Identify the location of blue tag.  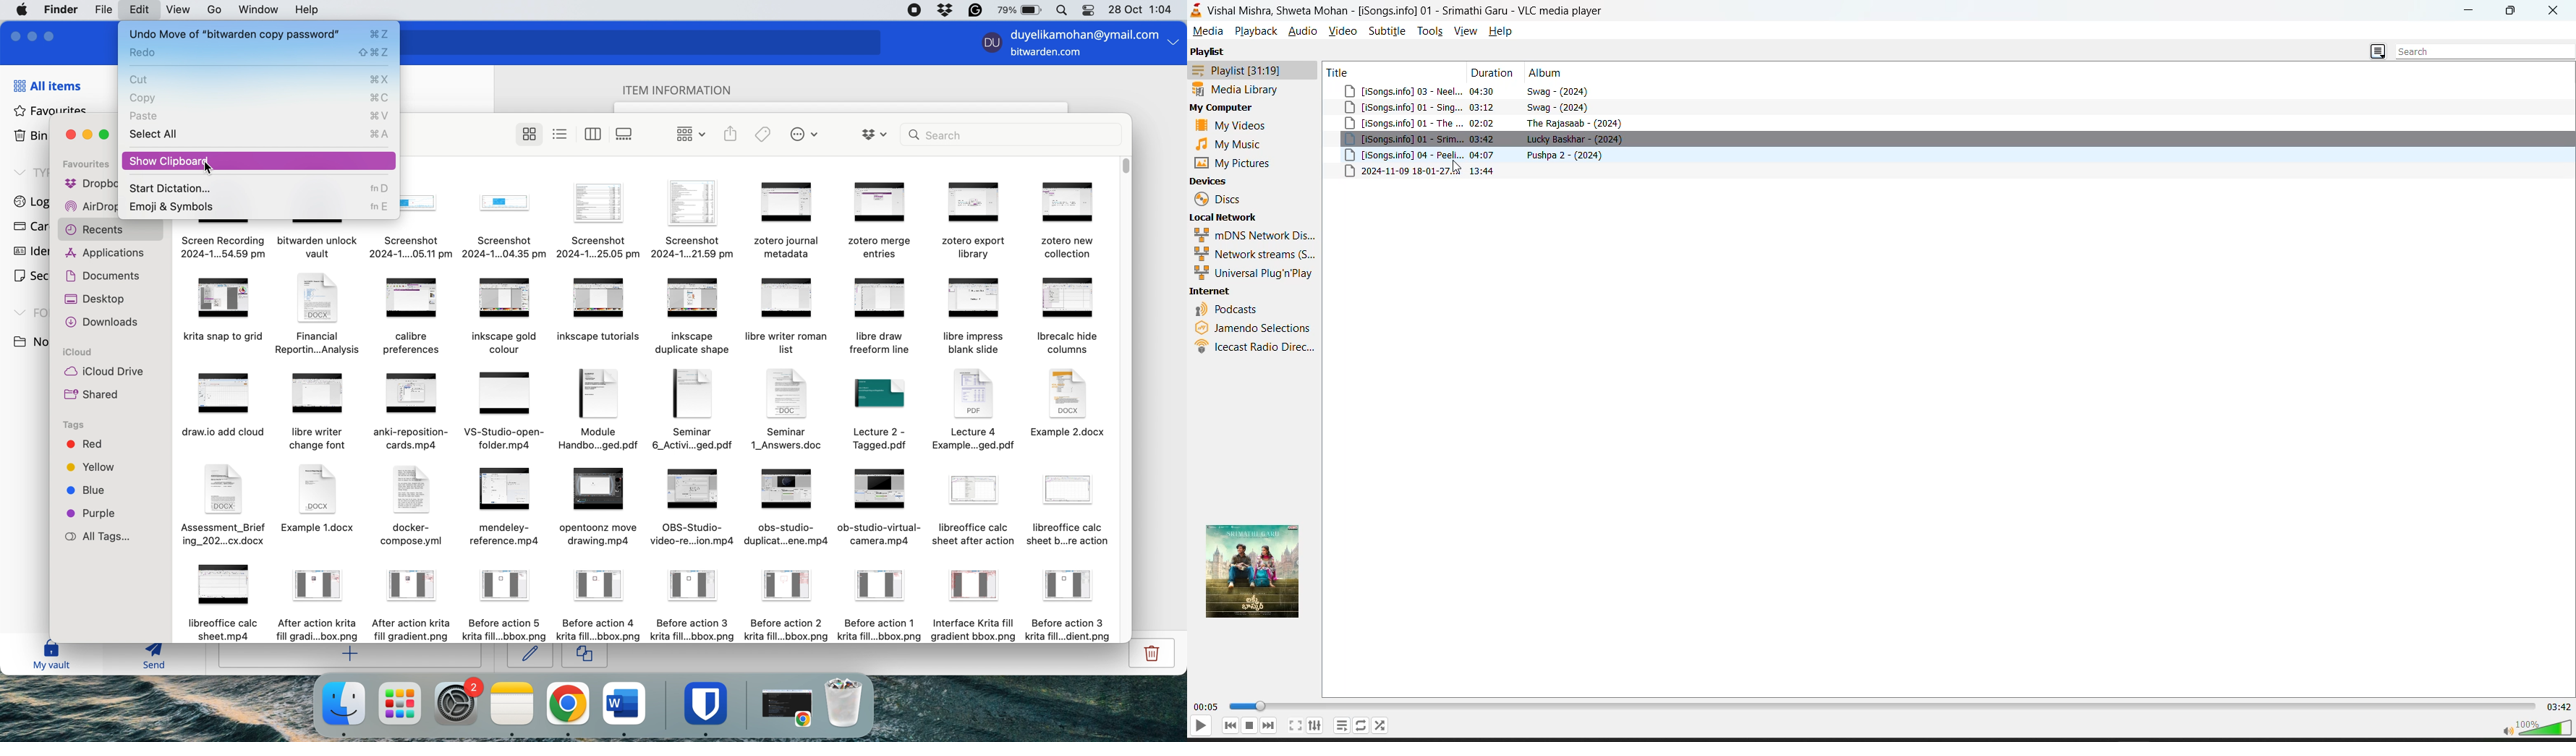
(89, 492).